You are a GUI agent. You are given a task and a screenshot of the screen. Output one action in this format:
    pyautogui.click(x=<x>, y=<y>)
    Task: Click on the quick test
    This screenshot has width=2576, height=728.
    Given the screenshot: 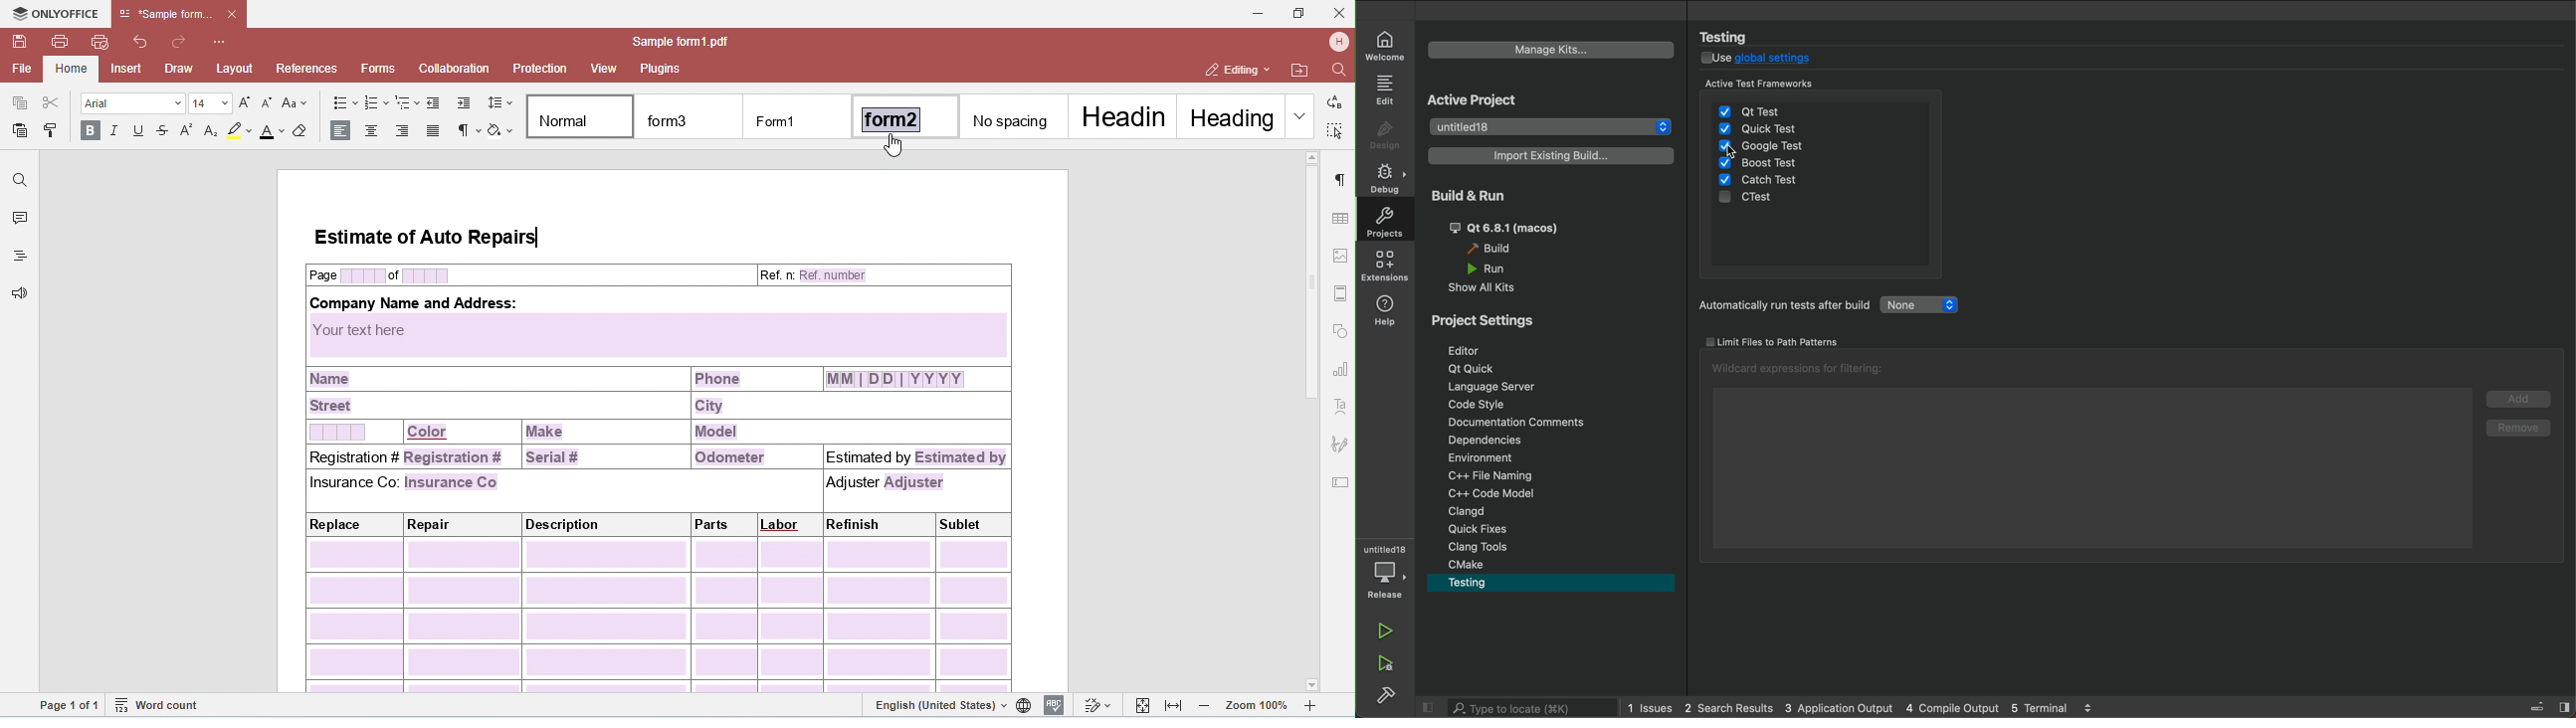 What is the action you would take?
    pyautogui.click(x=1778, y=129)
    